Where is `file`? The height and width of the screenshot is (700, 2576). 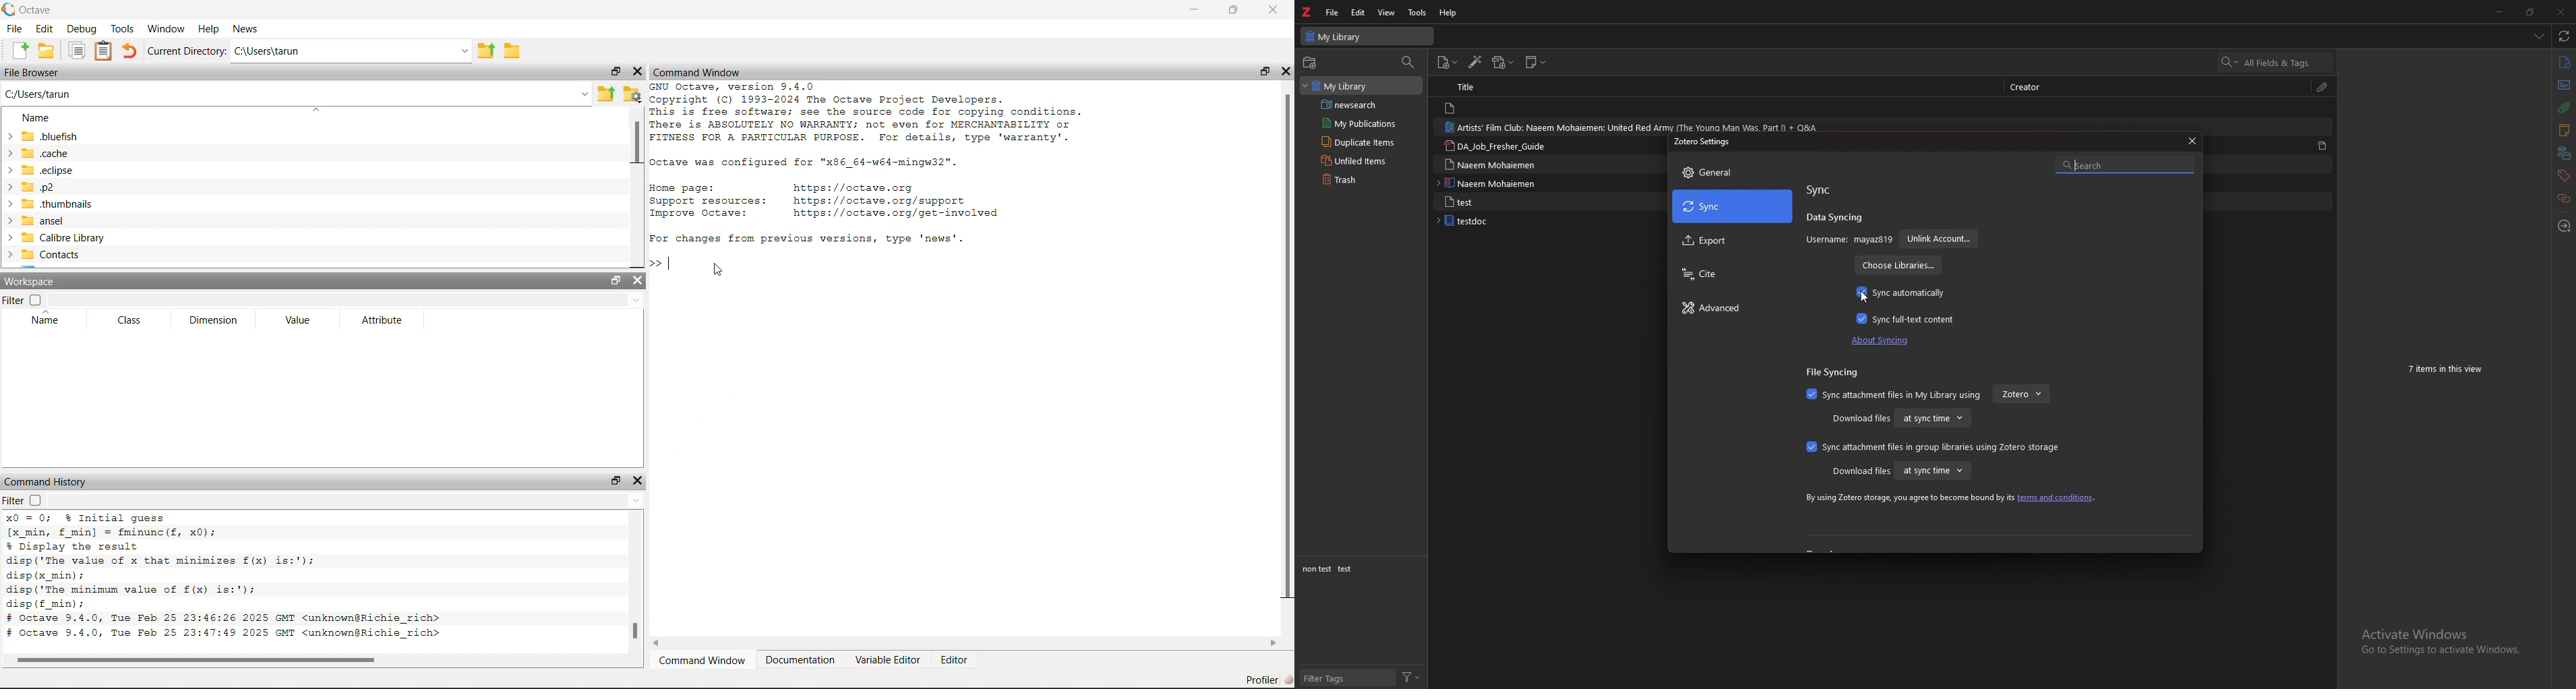 file is located at coordinates (1332, 13).